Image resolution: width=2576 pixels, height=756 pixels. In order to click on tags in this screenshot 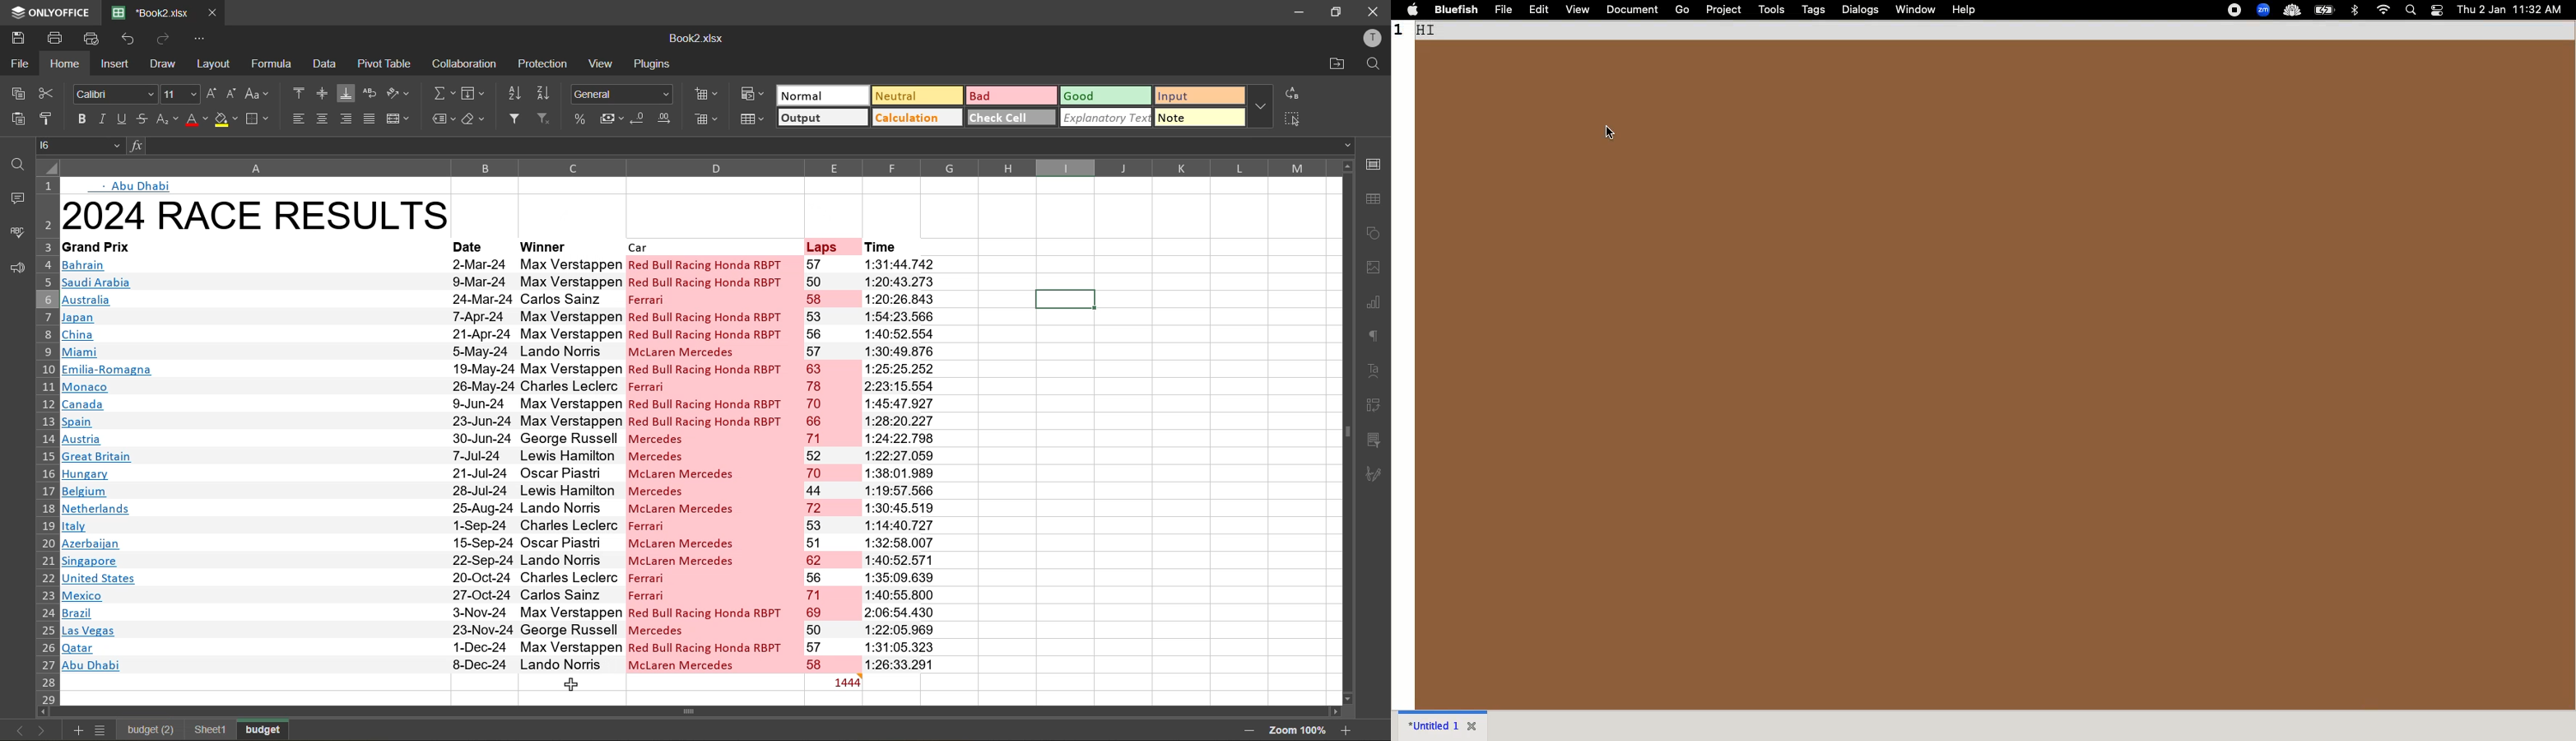, I will do `click(1815, 11)`.